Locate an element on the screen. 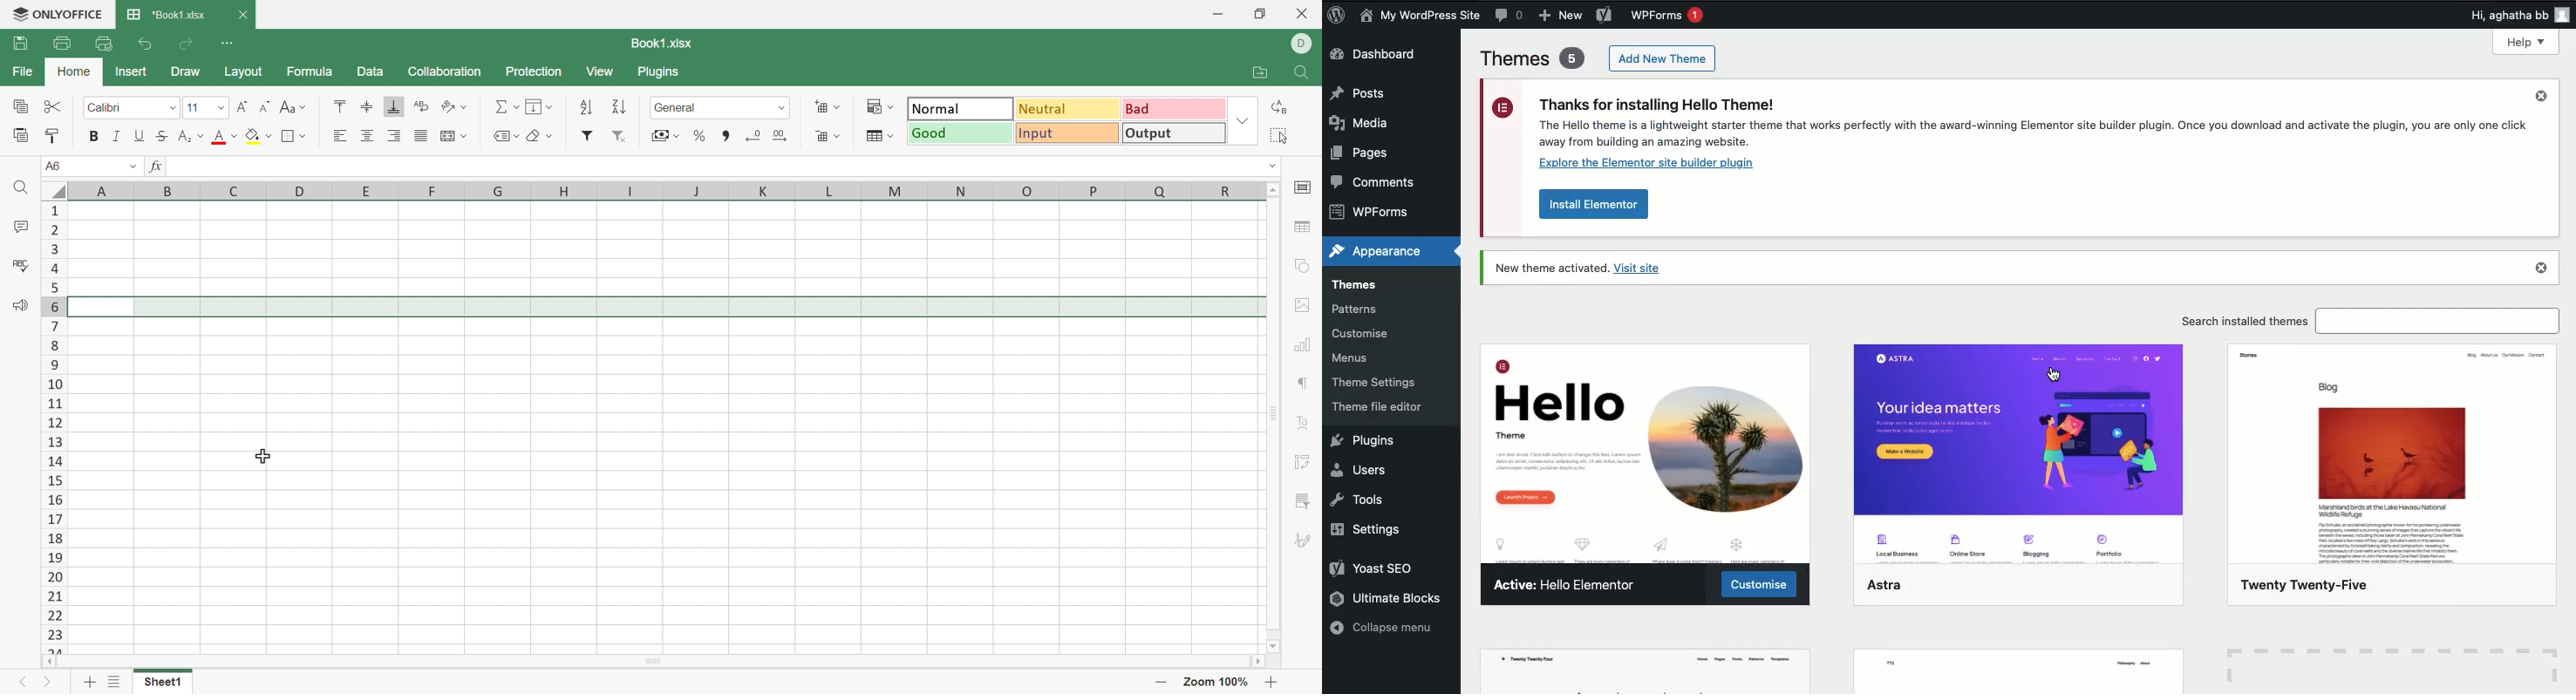 Image resolution: width=2576 pixels, height=700 pixels. Add Sheet is located at coordinates (90, 682).